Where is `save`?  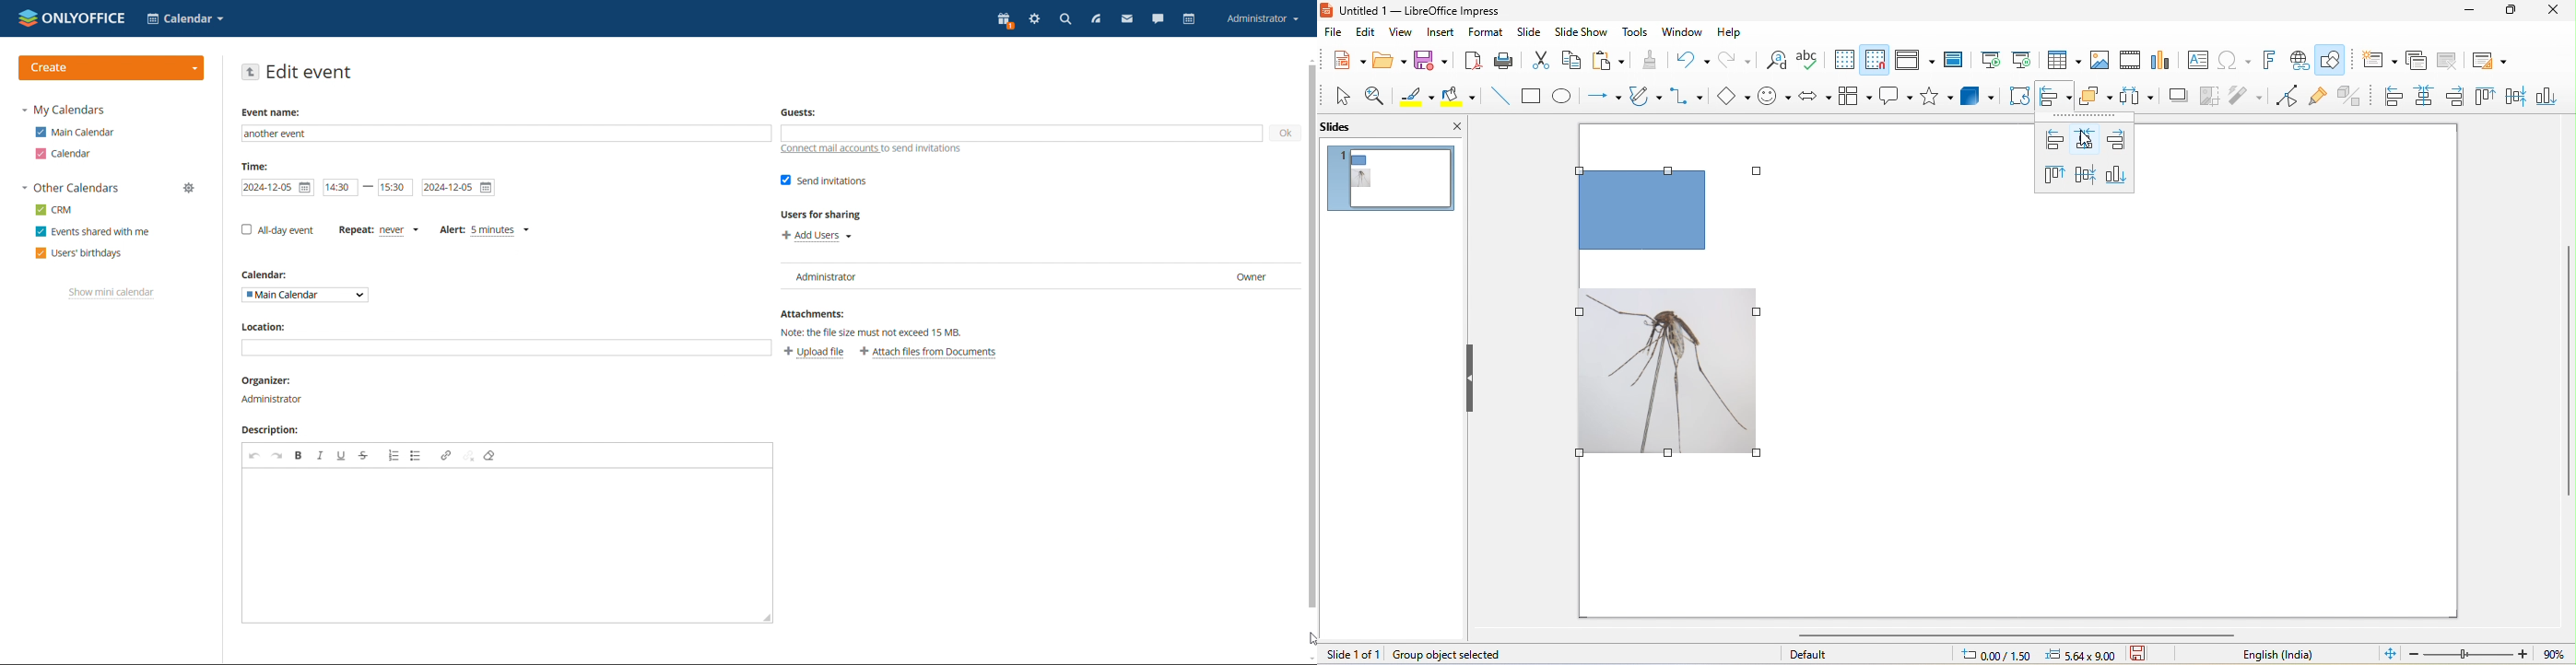 save is located at coordinates (1436, 61).